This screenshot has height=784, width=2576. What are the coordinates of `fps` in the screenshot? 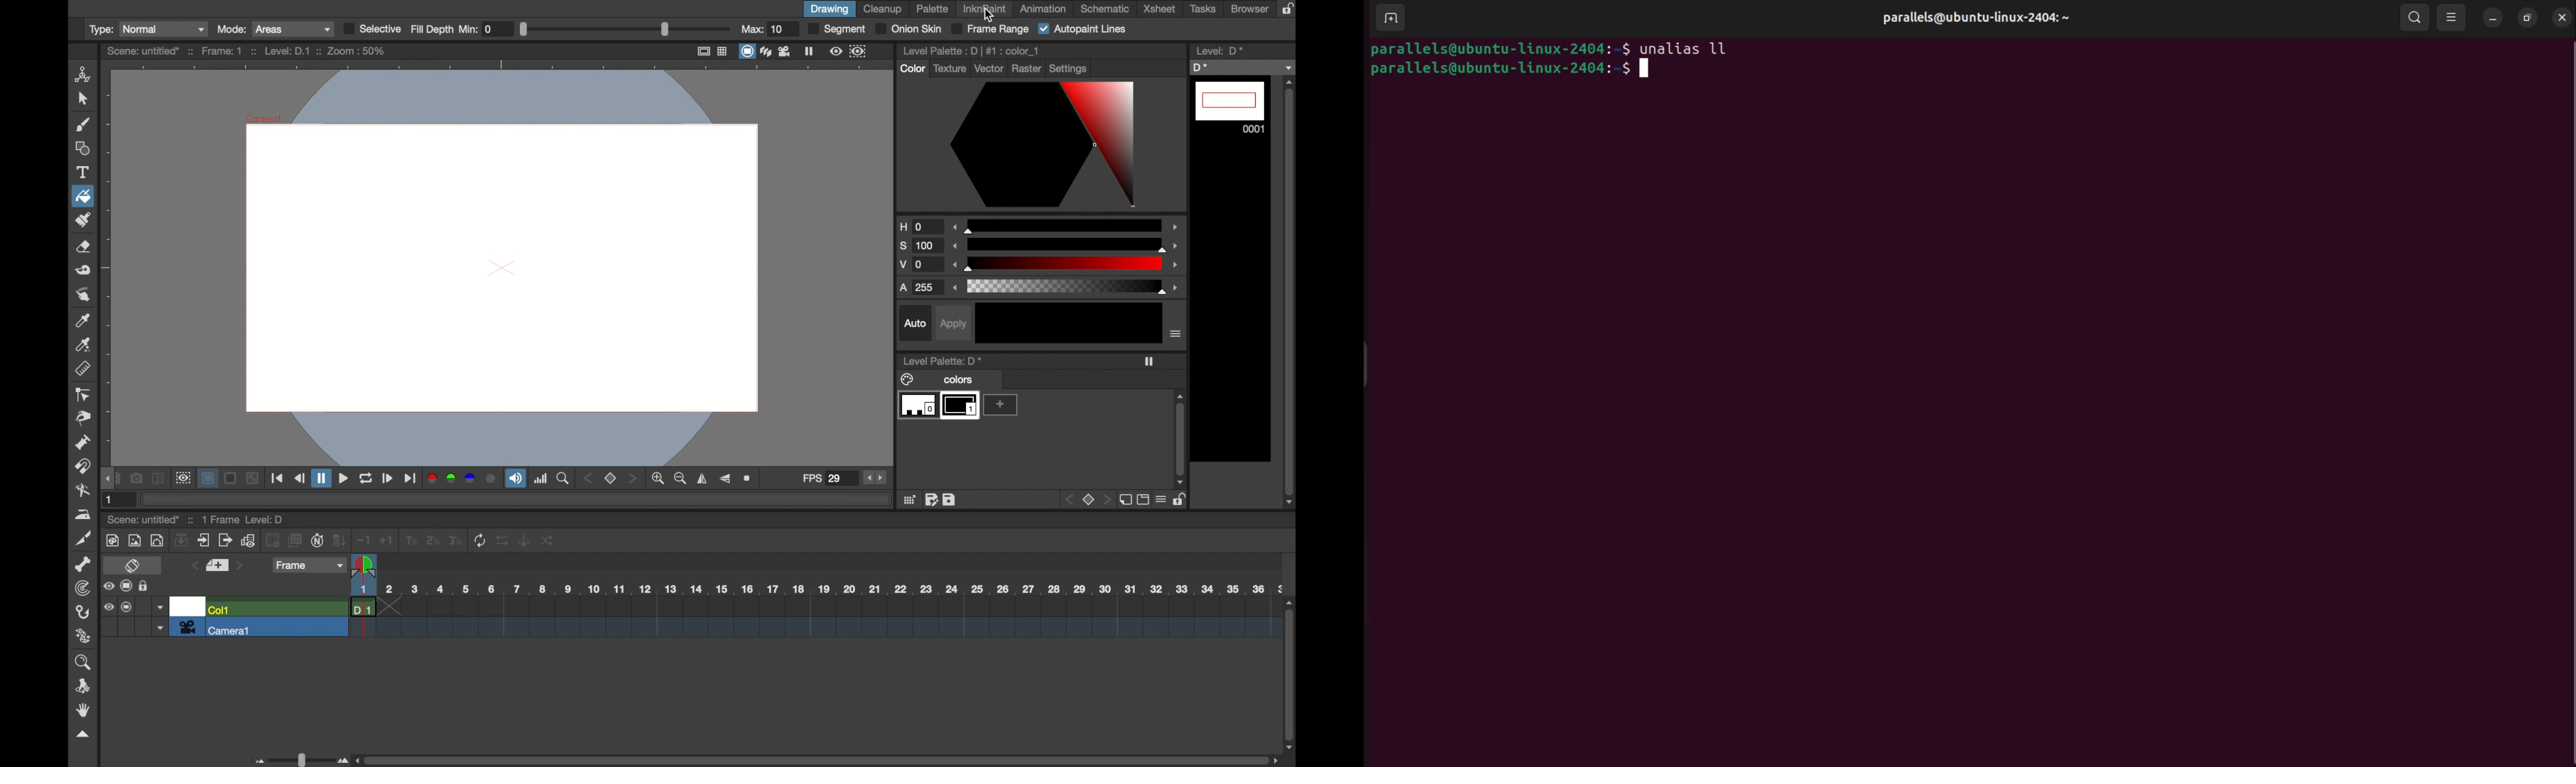 It's located at (823, 479).